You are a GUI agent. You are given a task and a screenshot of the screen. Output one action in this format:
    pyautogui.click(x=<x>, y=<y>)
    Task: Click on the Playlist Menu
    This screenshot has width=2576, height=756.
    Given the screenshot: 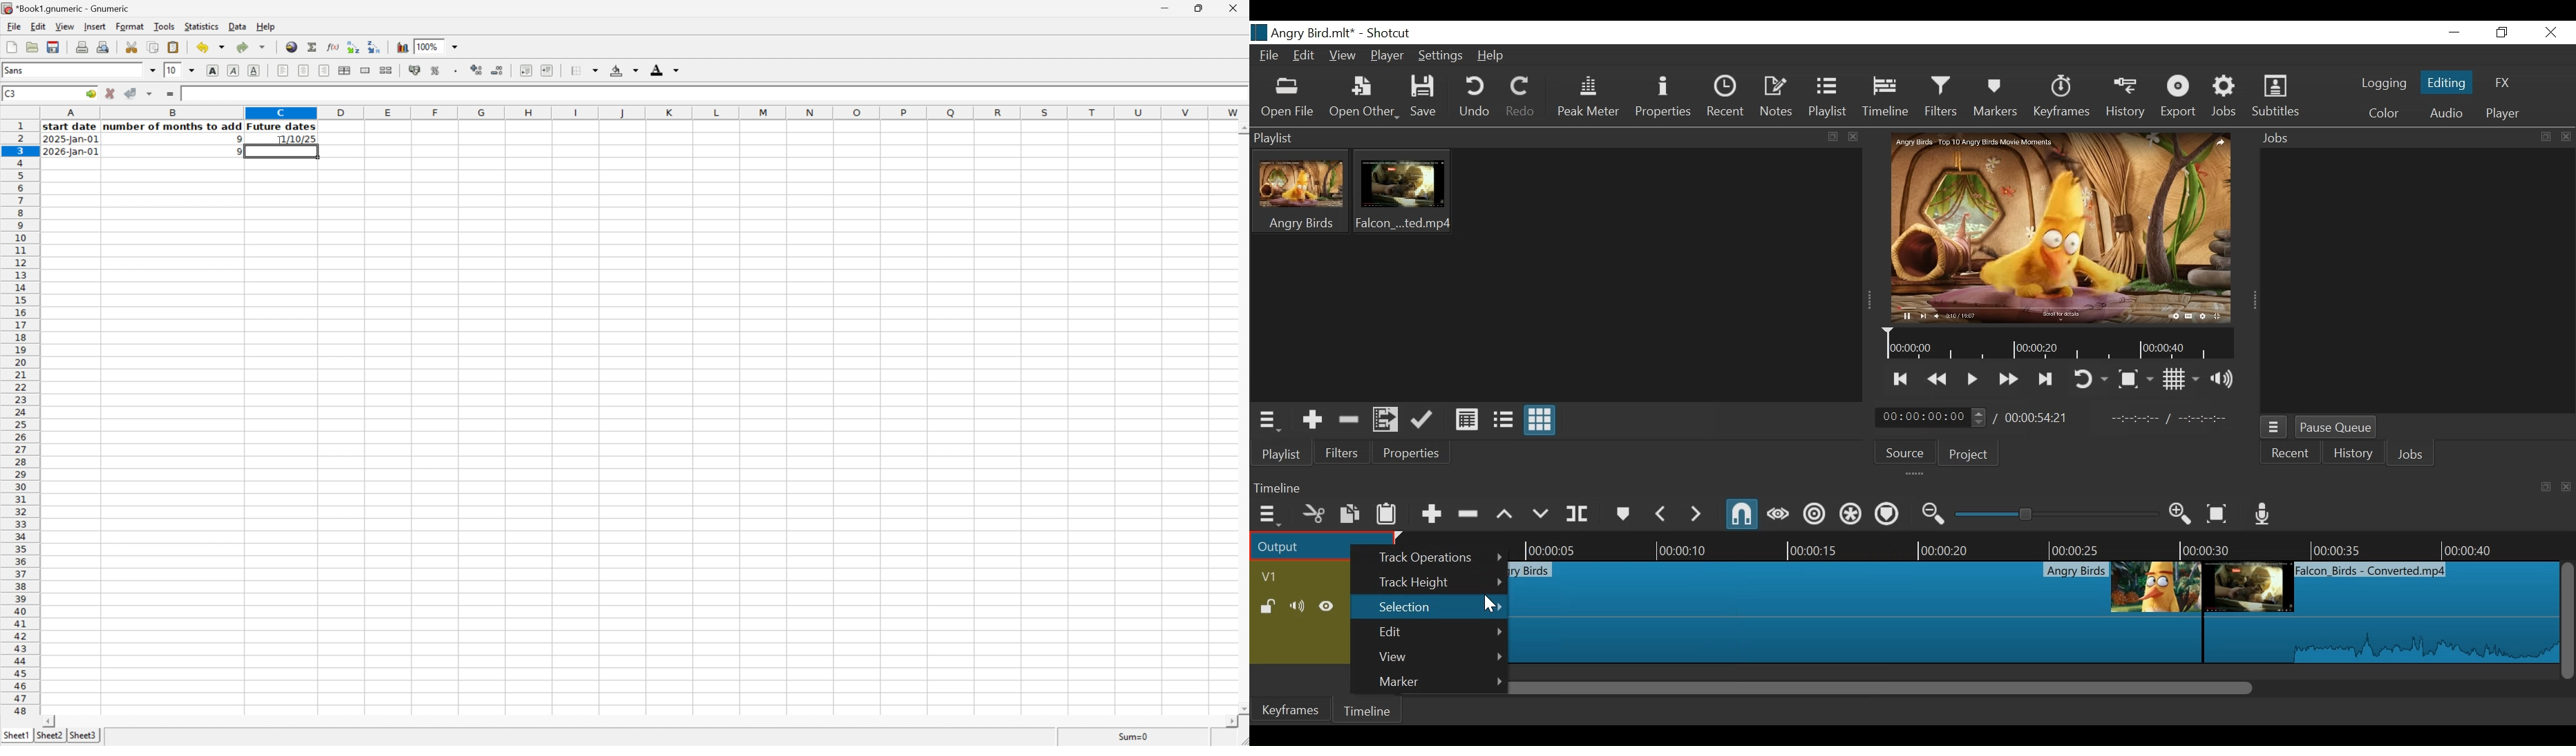 What is the action you would take?
    pyautogui.click(x=1269, y=421)
    